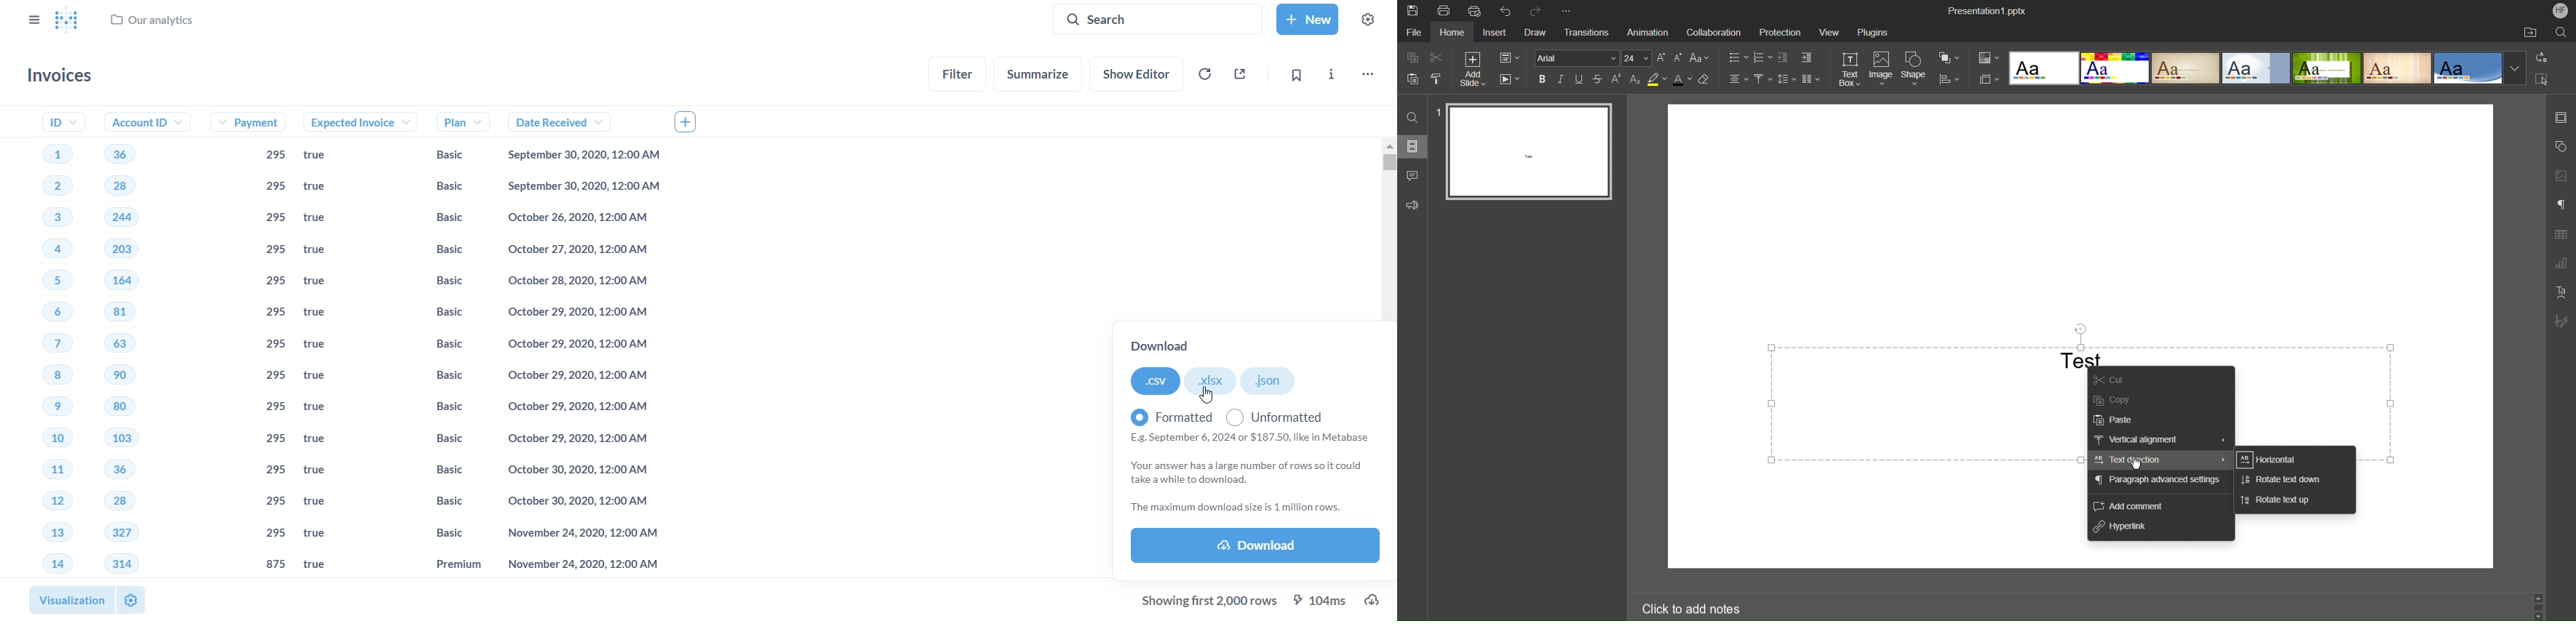 The width and height of the screenshot is (2576, 644). I want to click on Quick Print, so click(1476, 10).